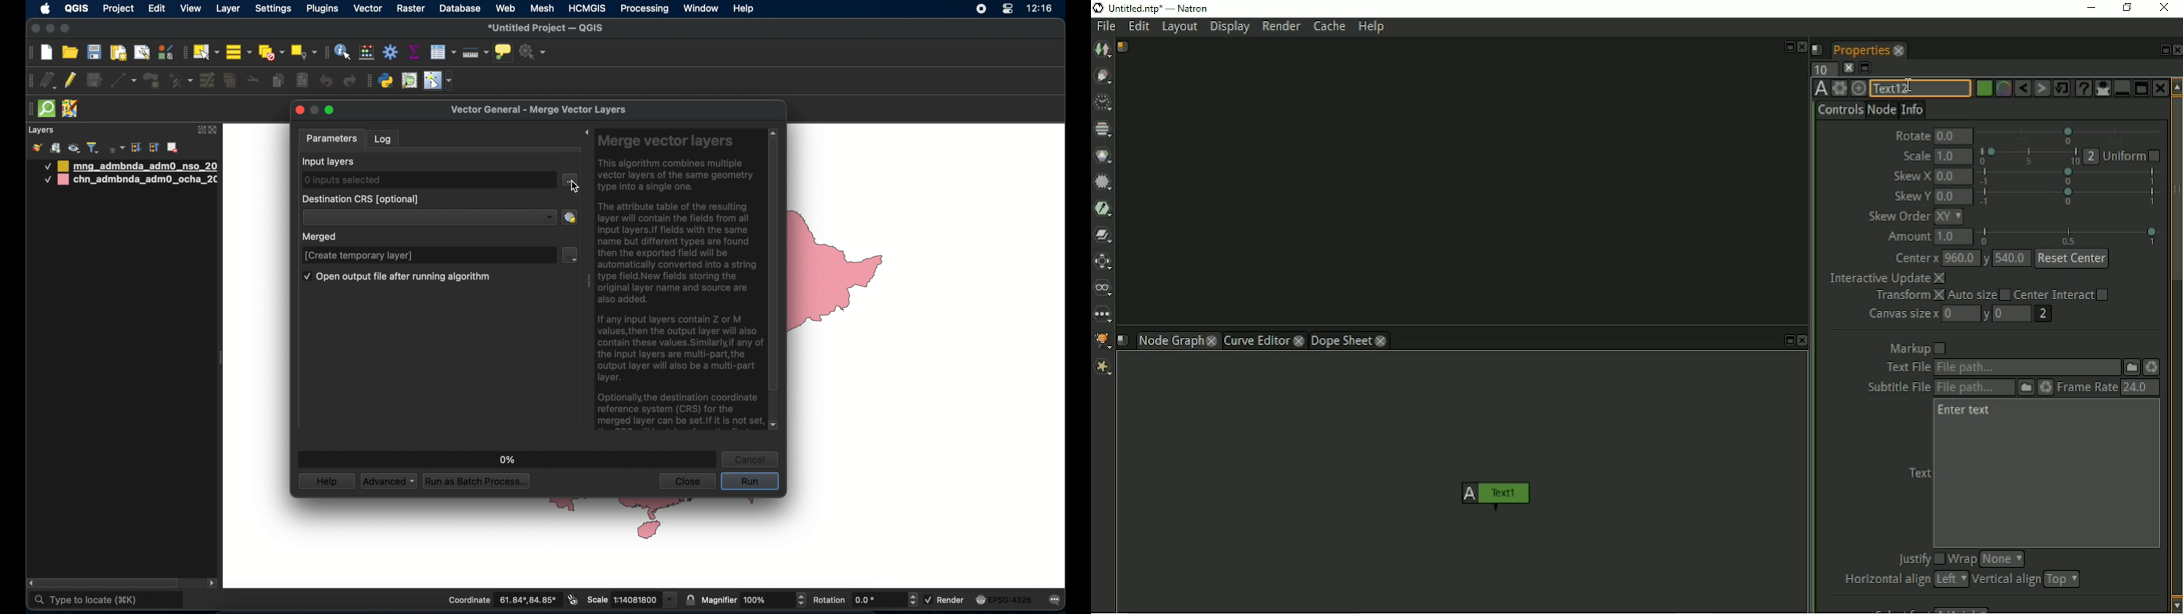  Describe the element at coordinates (300, 111) in the screenshot. I see `close` at that location.